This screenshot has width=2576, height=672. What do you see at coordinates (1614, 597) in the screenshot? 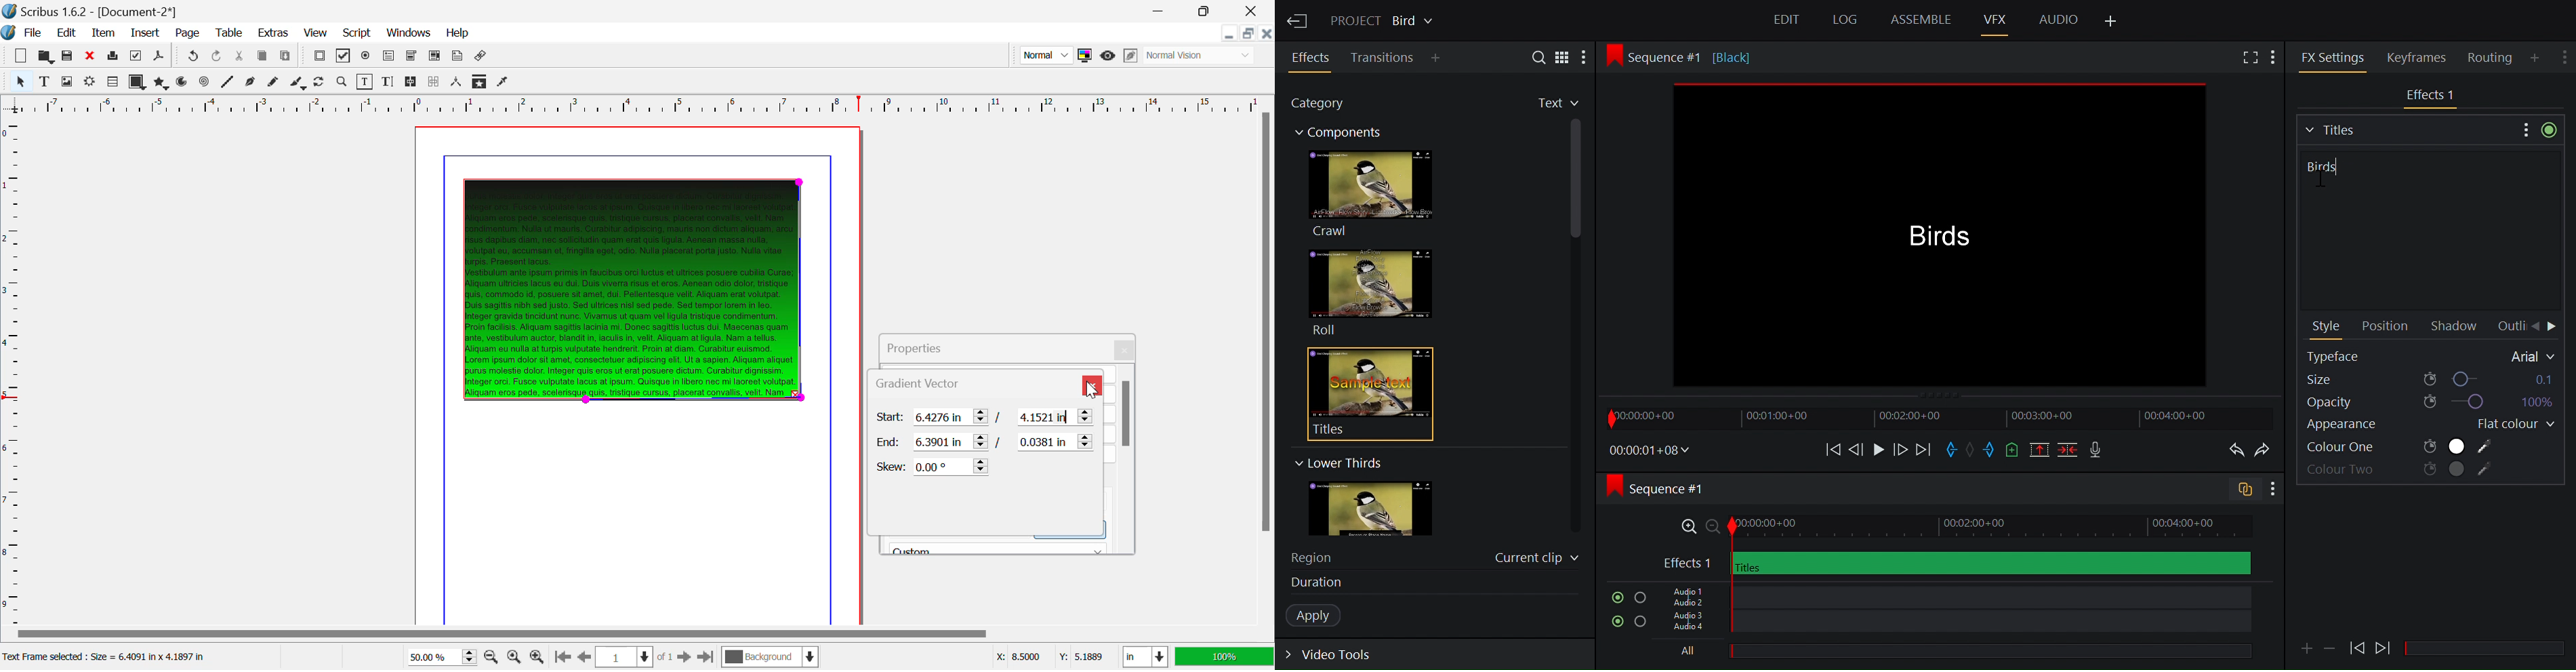
I see `Mute/Unmute` at bounding box center [1614, 597].